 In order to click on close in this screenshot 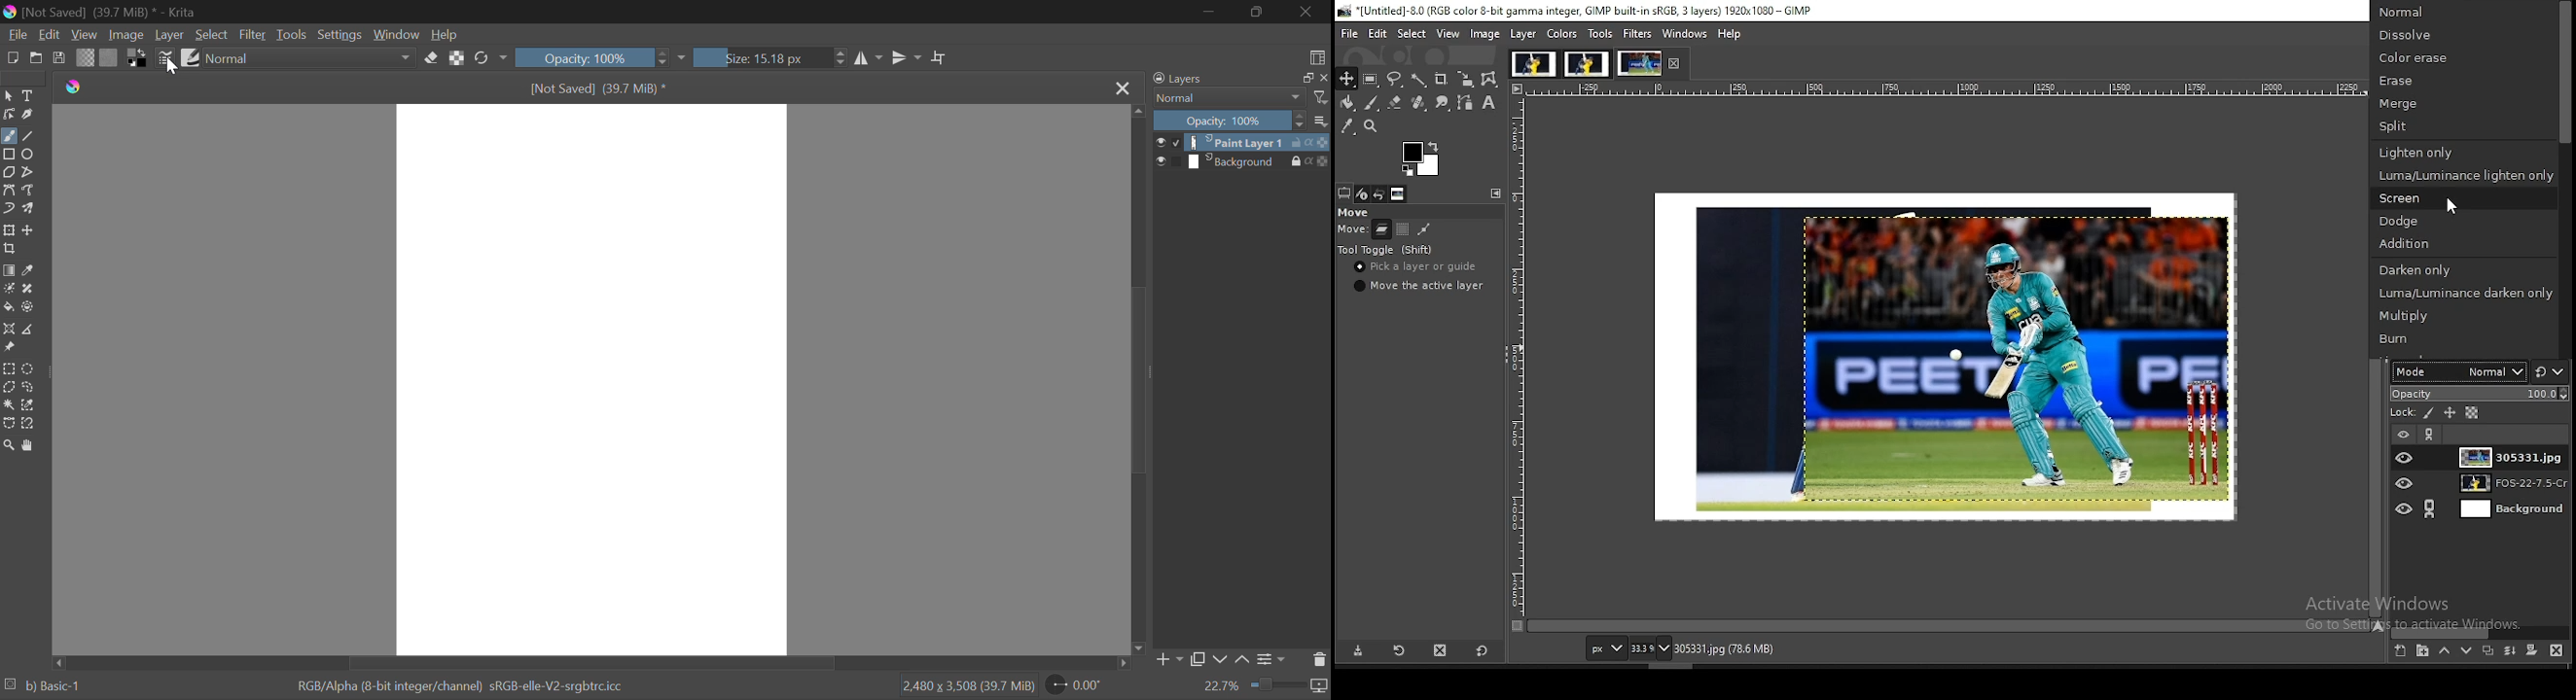, I will do `click(1672, 63)`.